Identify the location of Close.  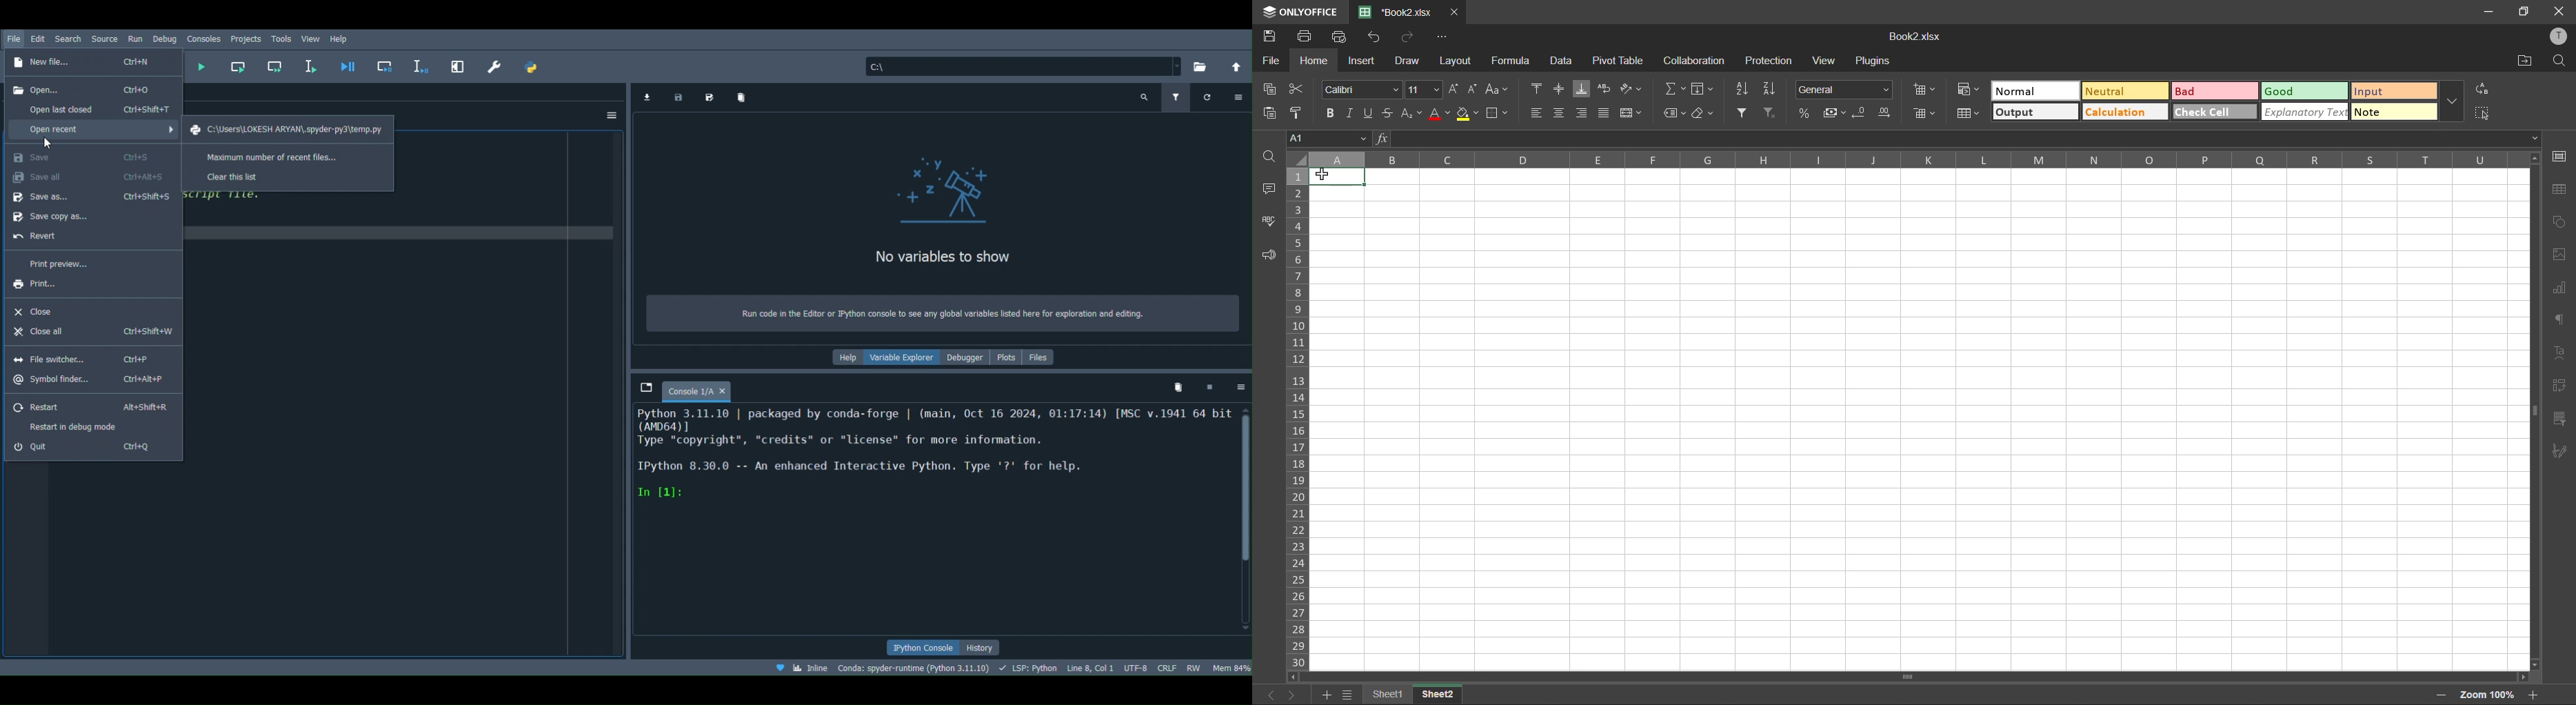
(76, 309).